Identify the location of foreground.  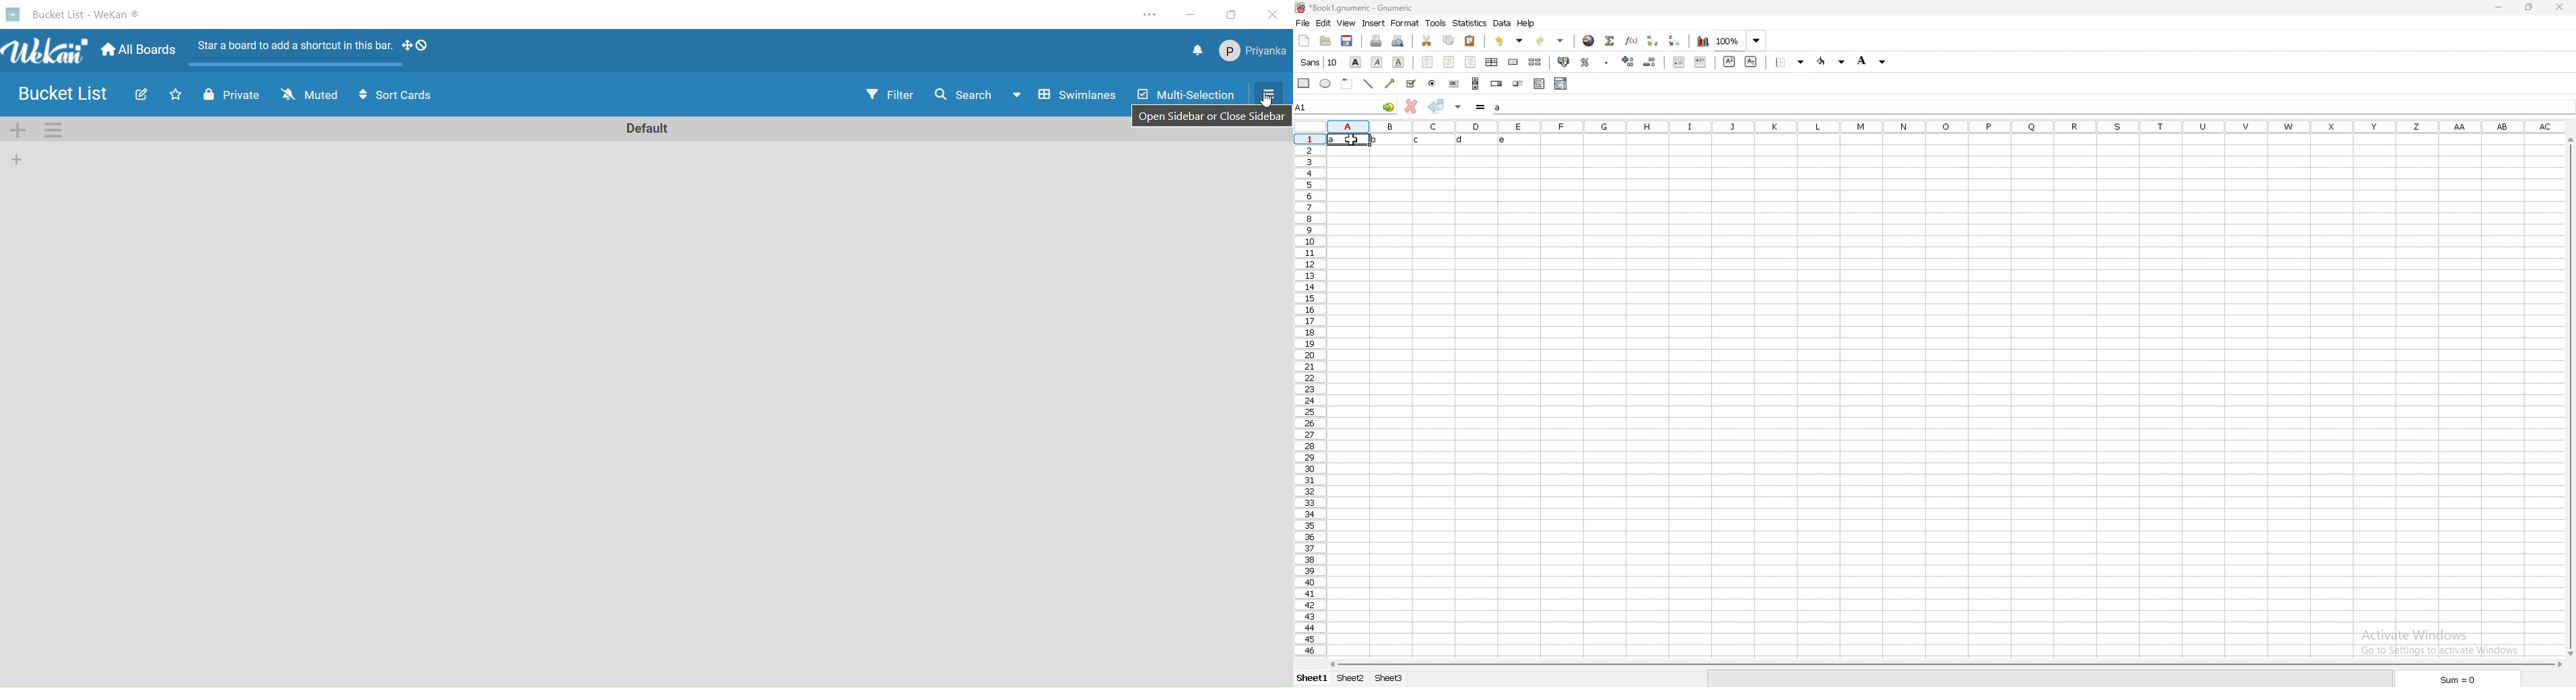
(1832, 61).